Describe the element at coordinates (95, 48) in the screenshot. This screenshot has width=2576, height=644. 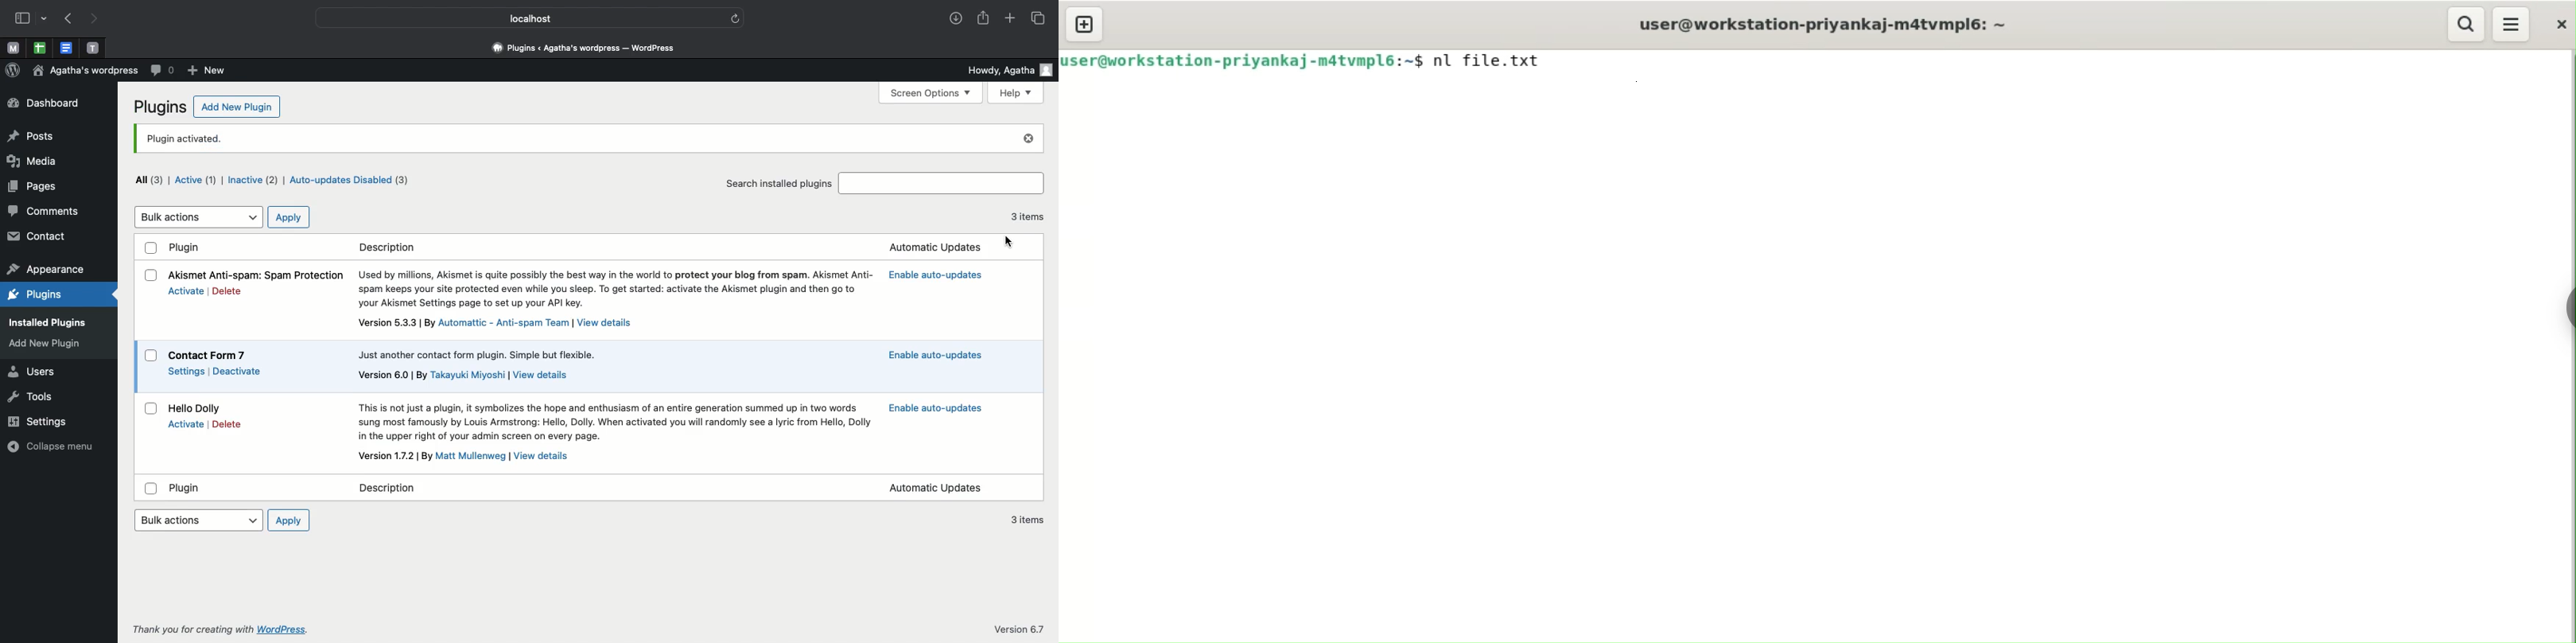
I see `Pinned tabs` at that location.